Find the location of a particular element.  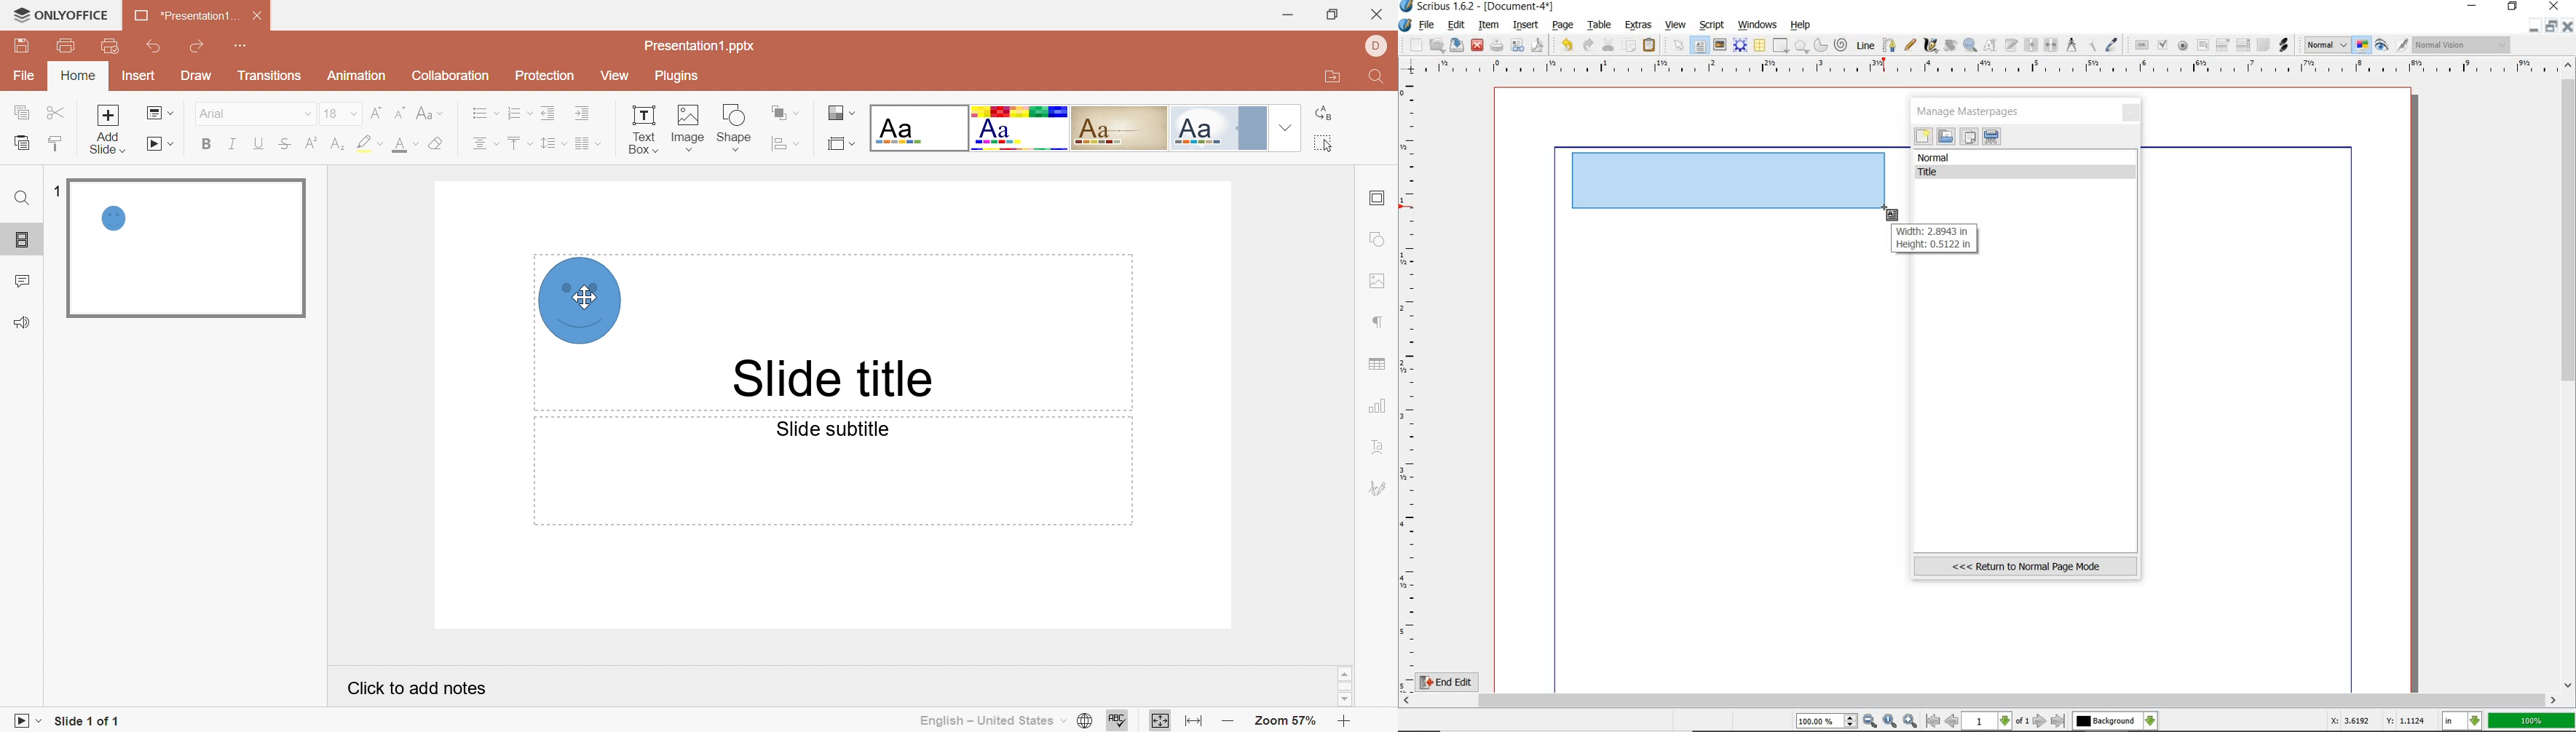

Plugins is located at coordinates (673, 78).